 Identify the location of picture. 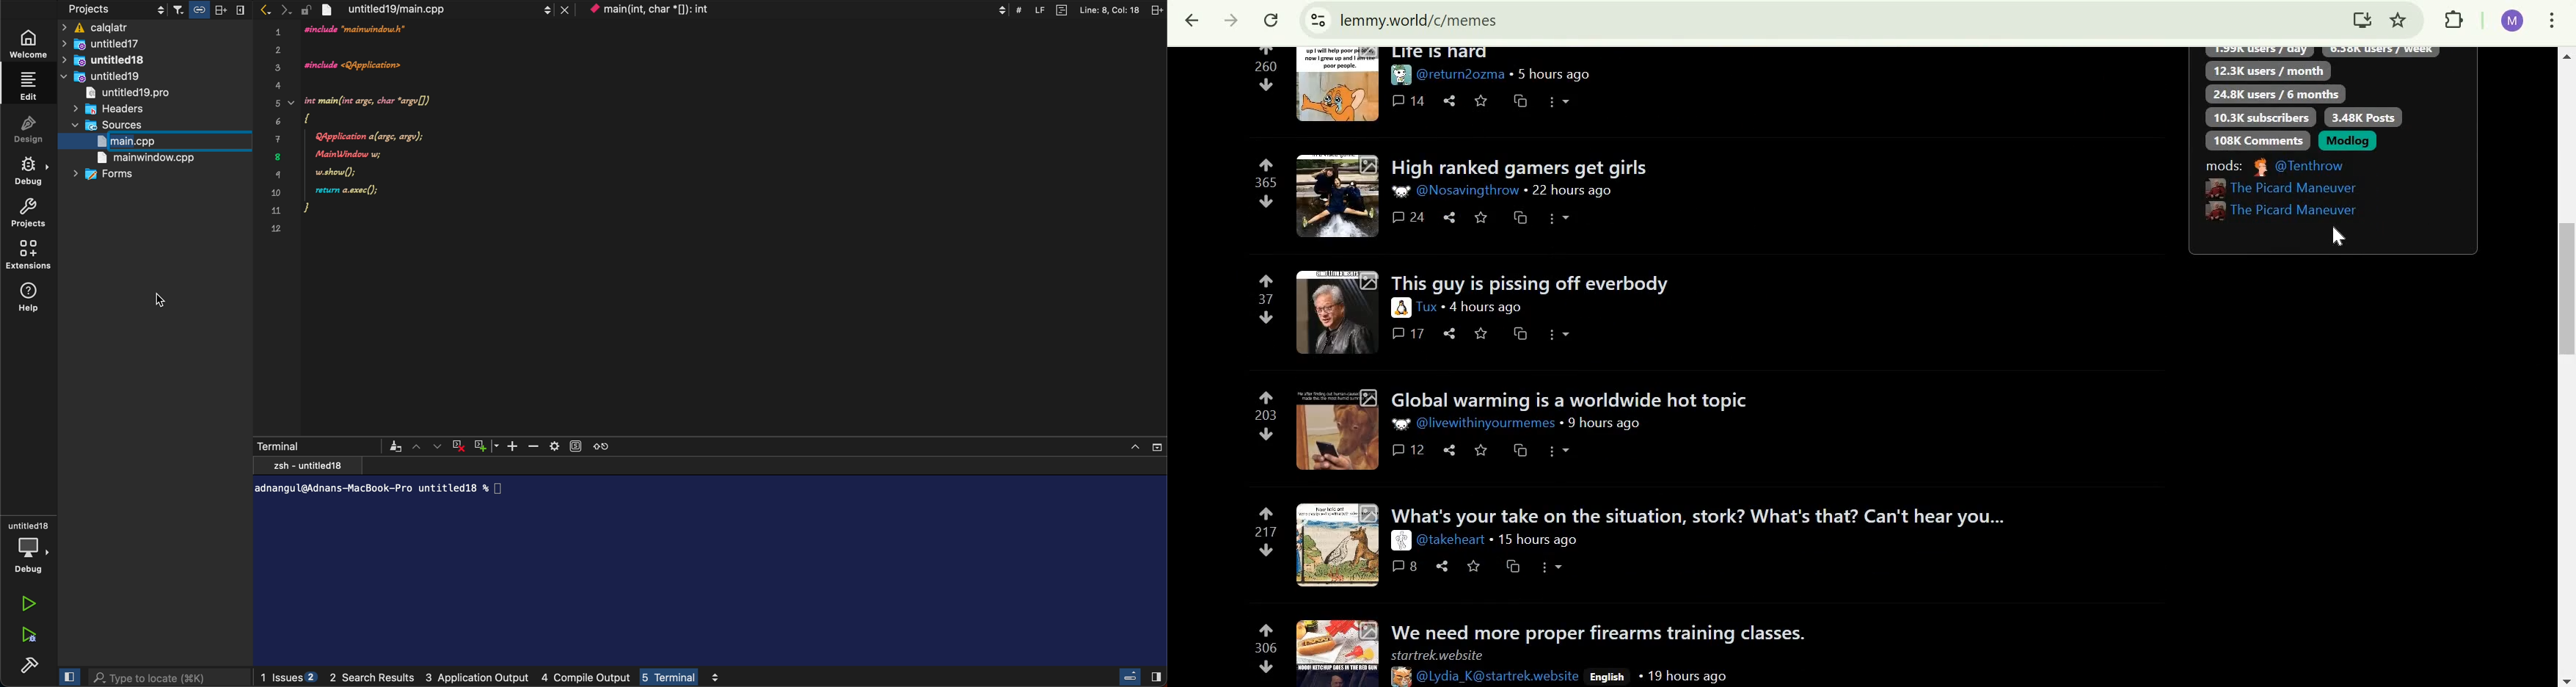
(1401, 192).